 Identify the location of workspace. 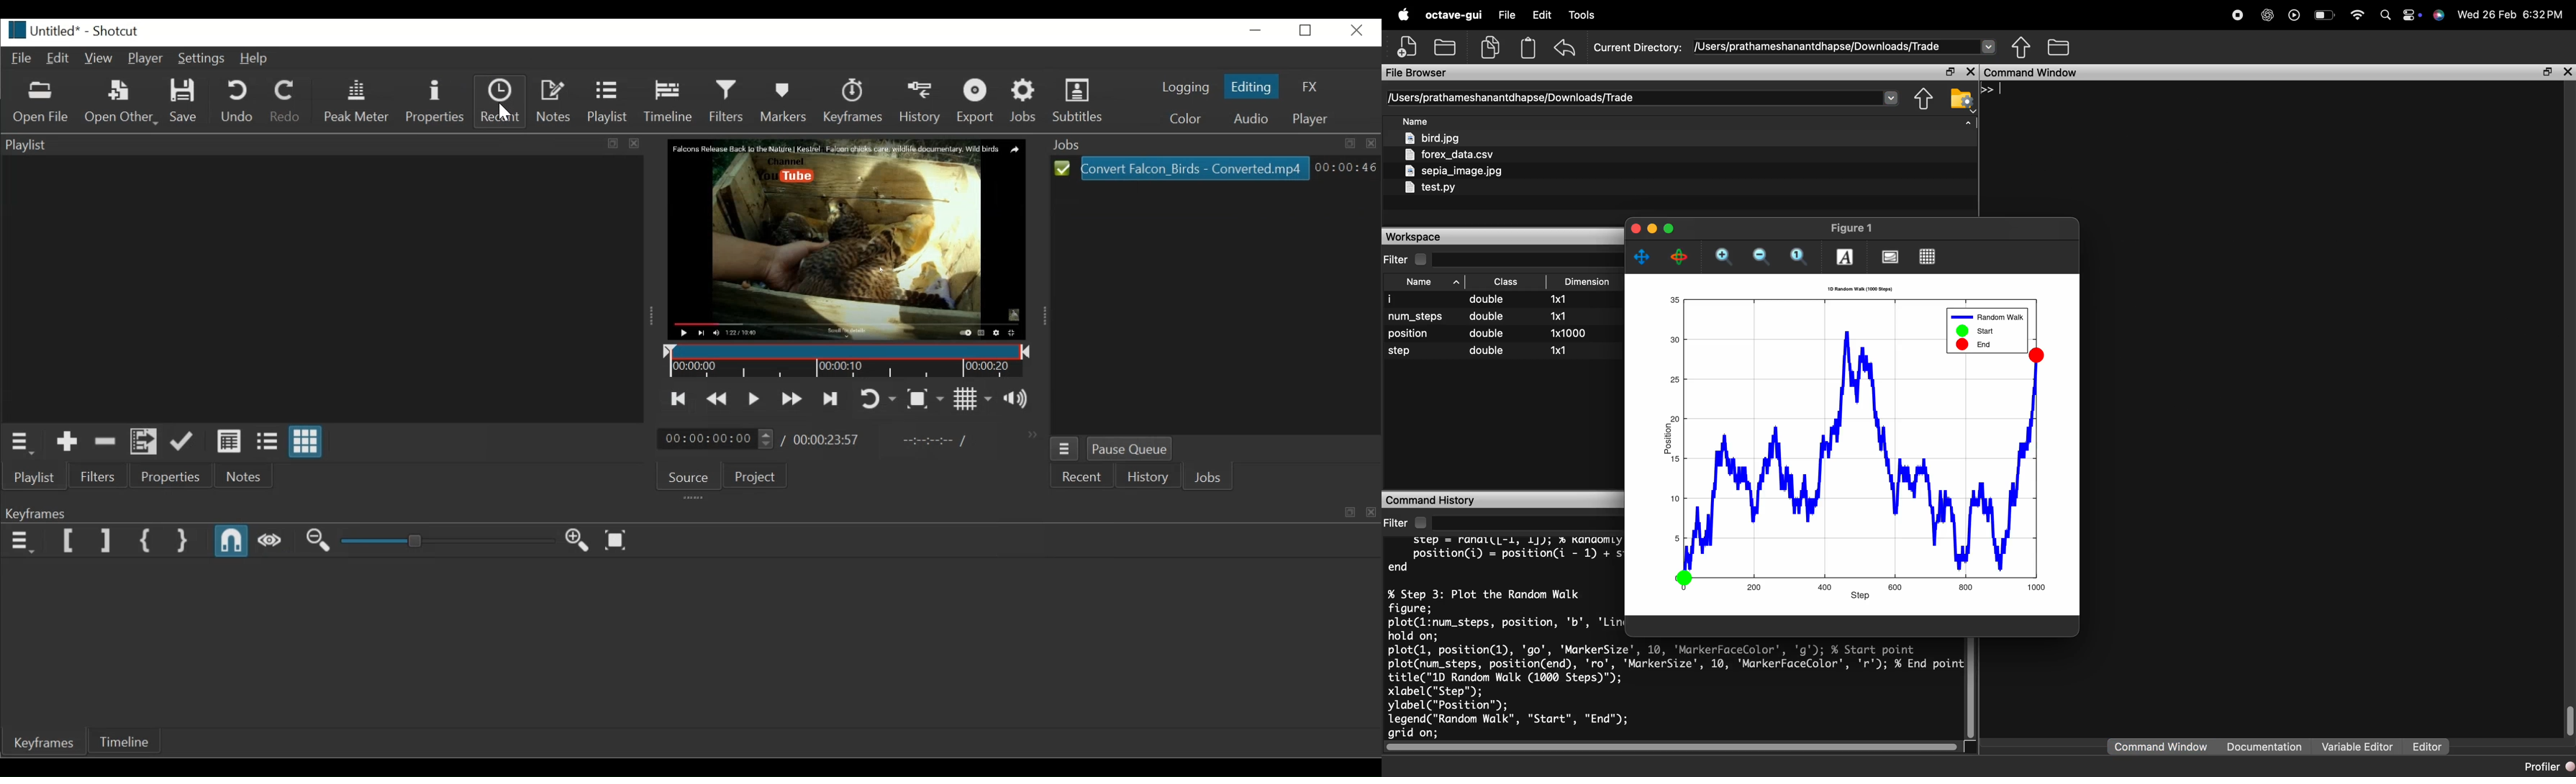
(1419, 237).